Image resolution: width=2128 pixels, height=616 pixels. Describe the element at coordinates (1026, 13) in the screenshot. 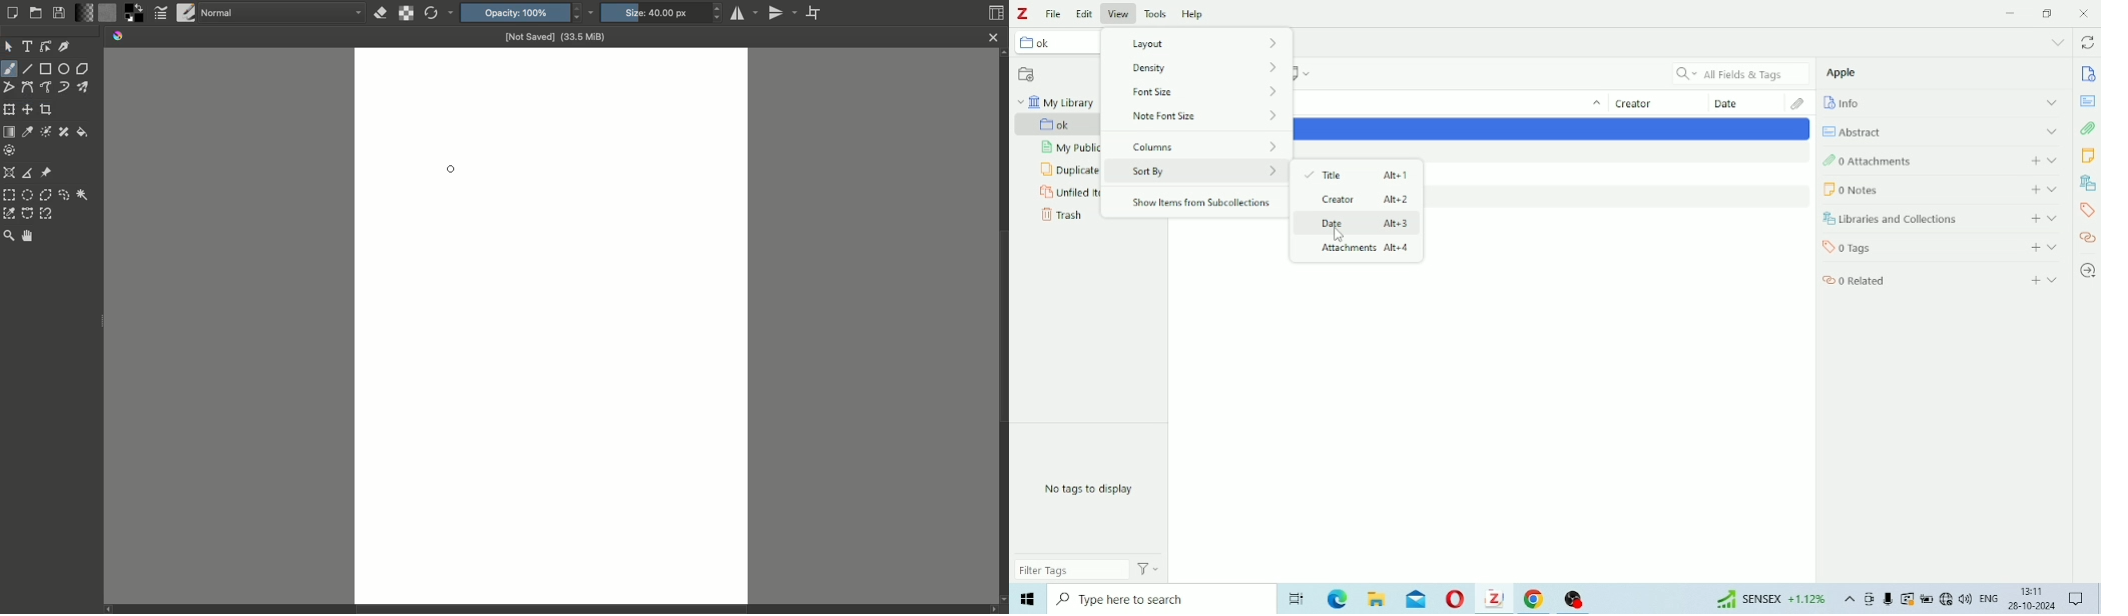

I see `Zotero logo` at that location.